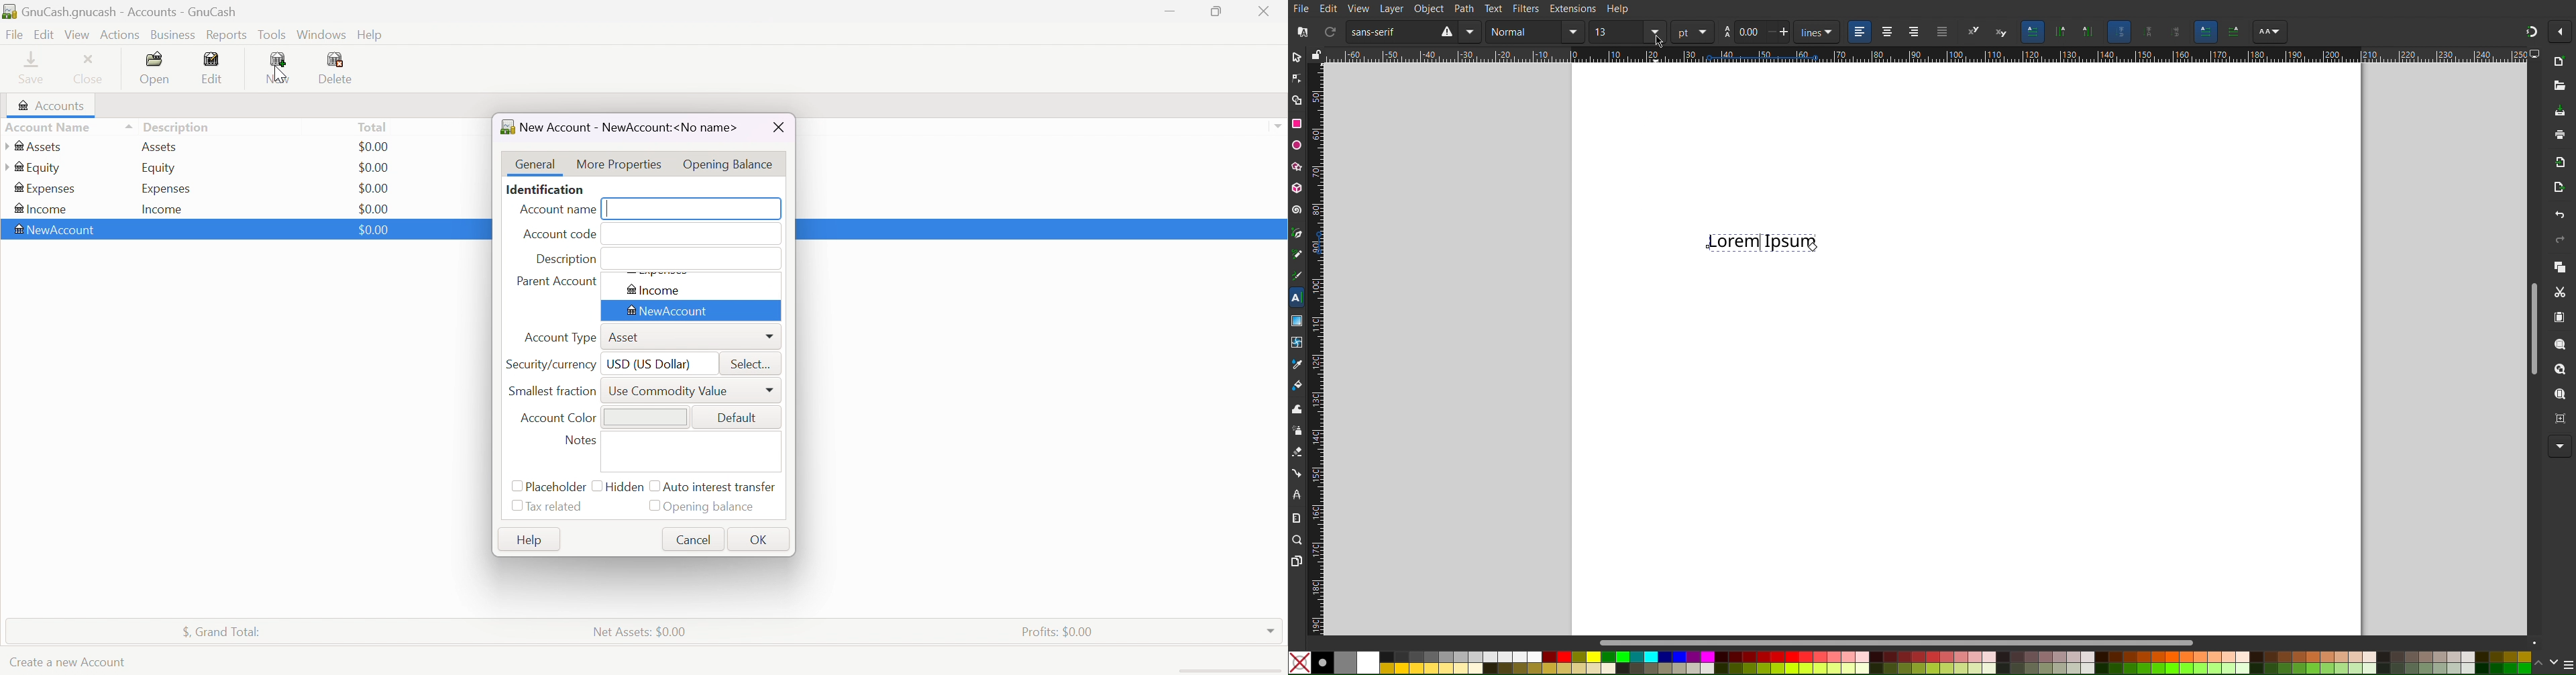 This screenshot has height=700, width=2576. Describe the element at coordinates (1273, 631) in the screenshot. I see `Drop Down` at that location.